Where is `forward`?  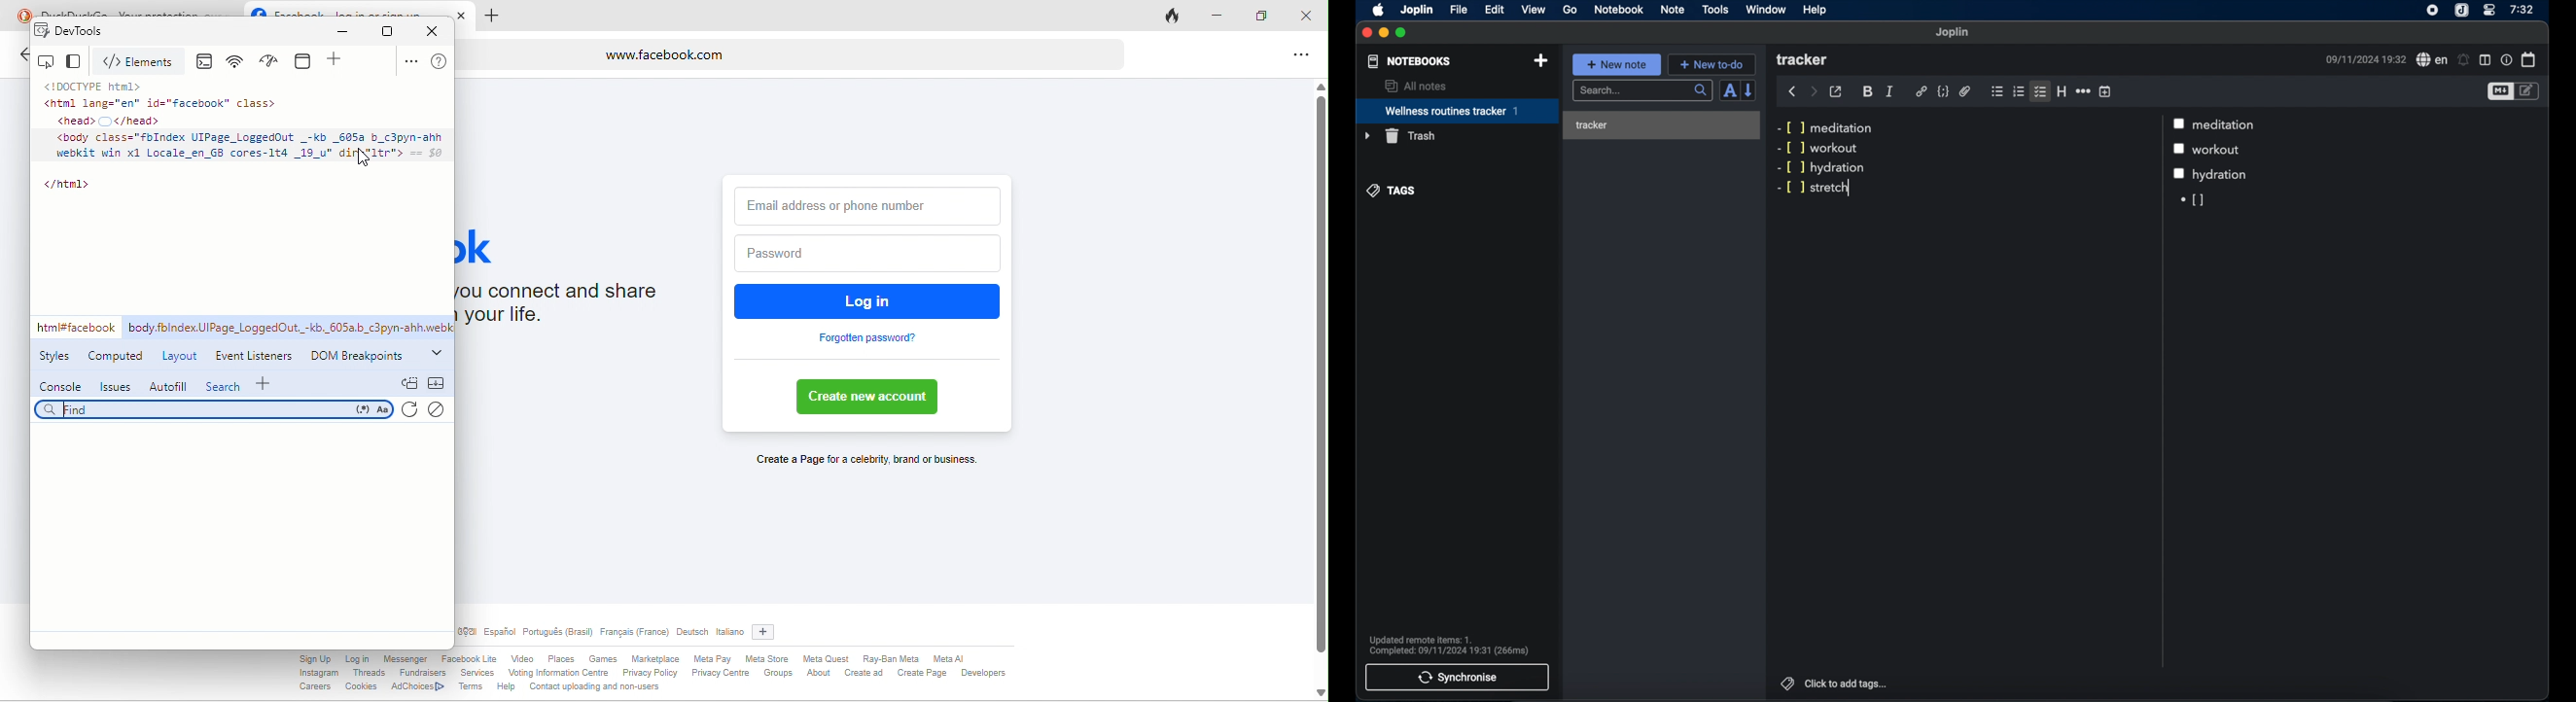 forward is located at coordinates (1813, 91).